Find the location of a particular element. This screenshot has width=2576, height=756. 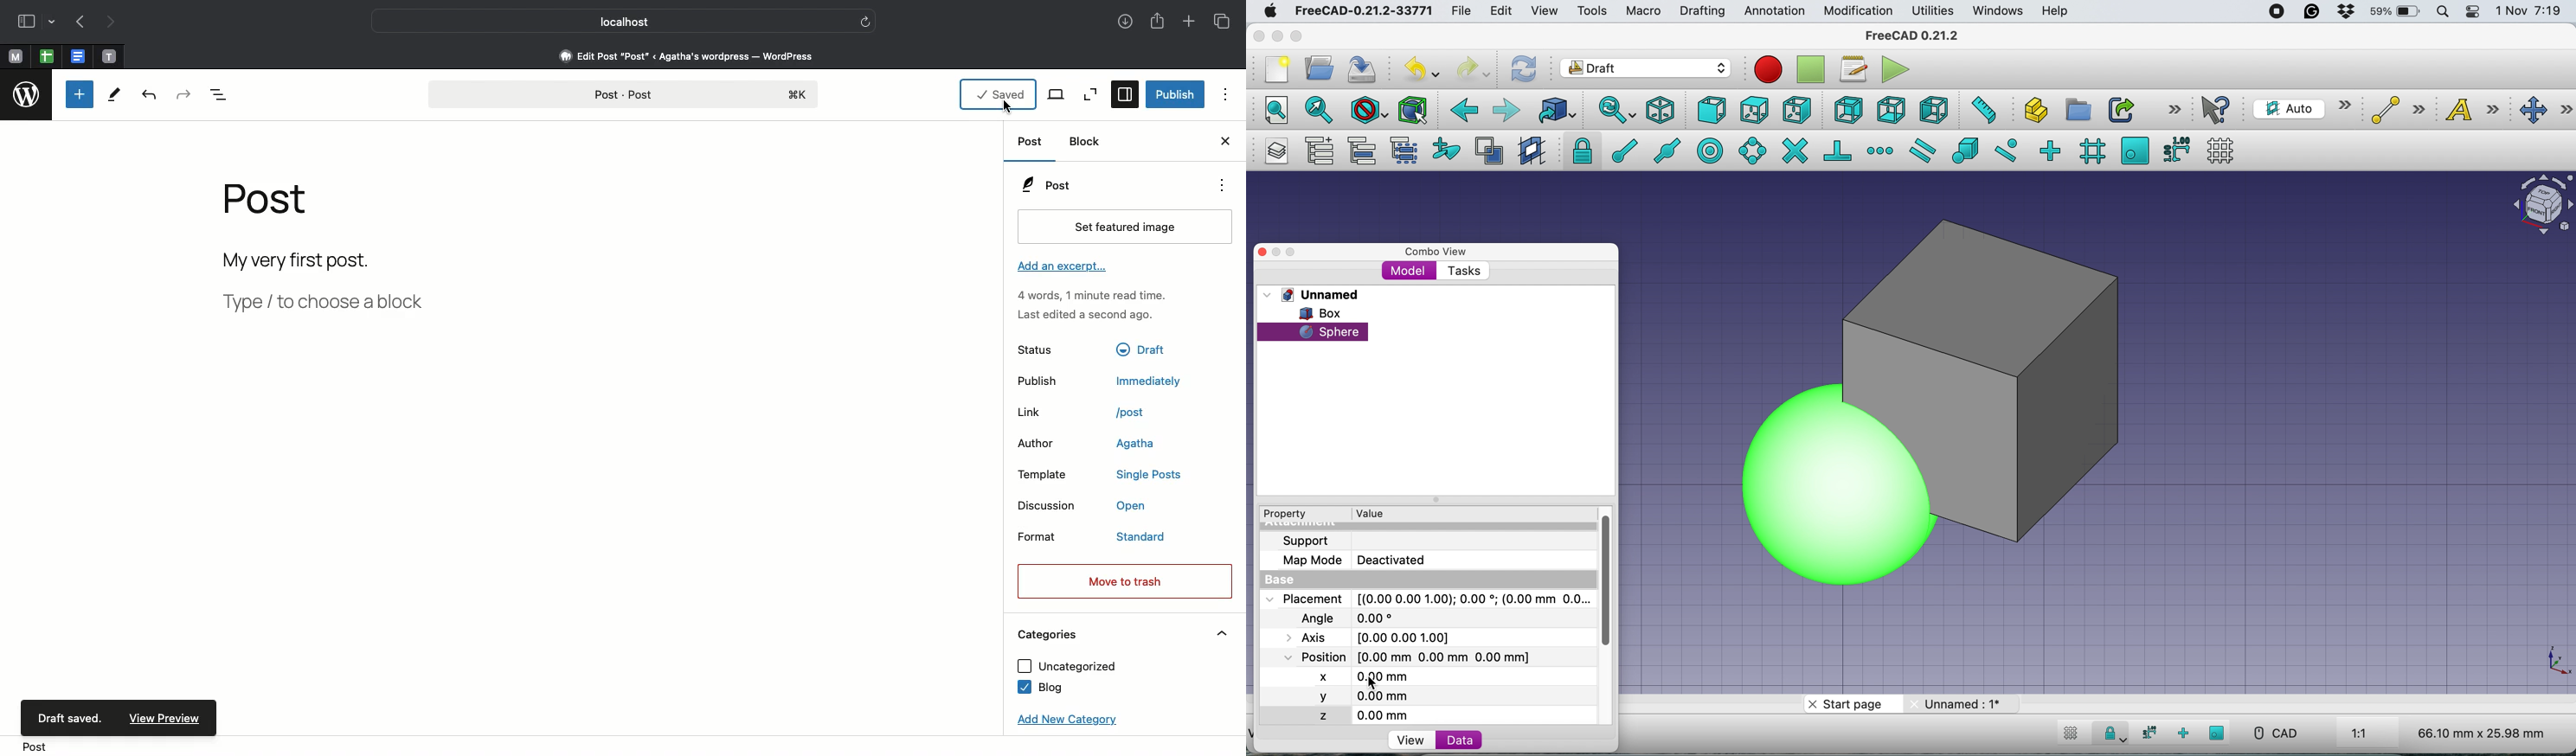

snap working plane is located at coordinates (2135, 150).